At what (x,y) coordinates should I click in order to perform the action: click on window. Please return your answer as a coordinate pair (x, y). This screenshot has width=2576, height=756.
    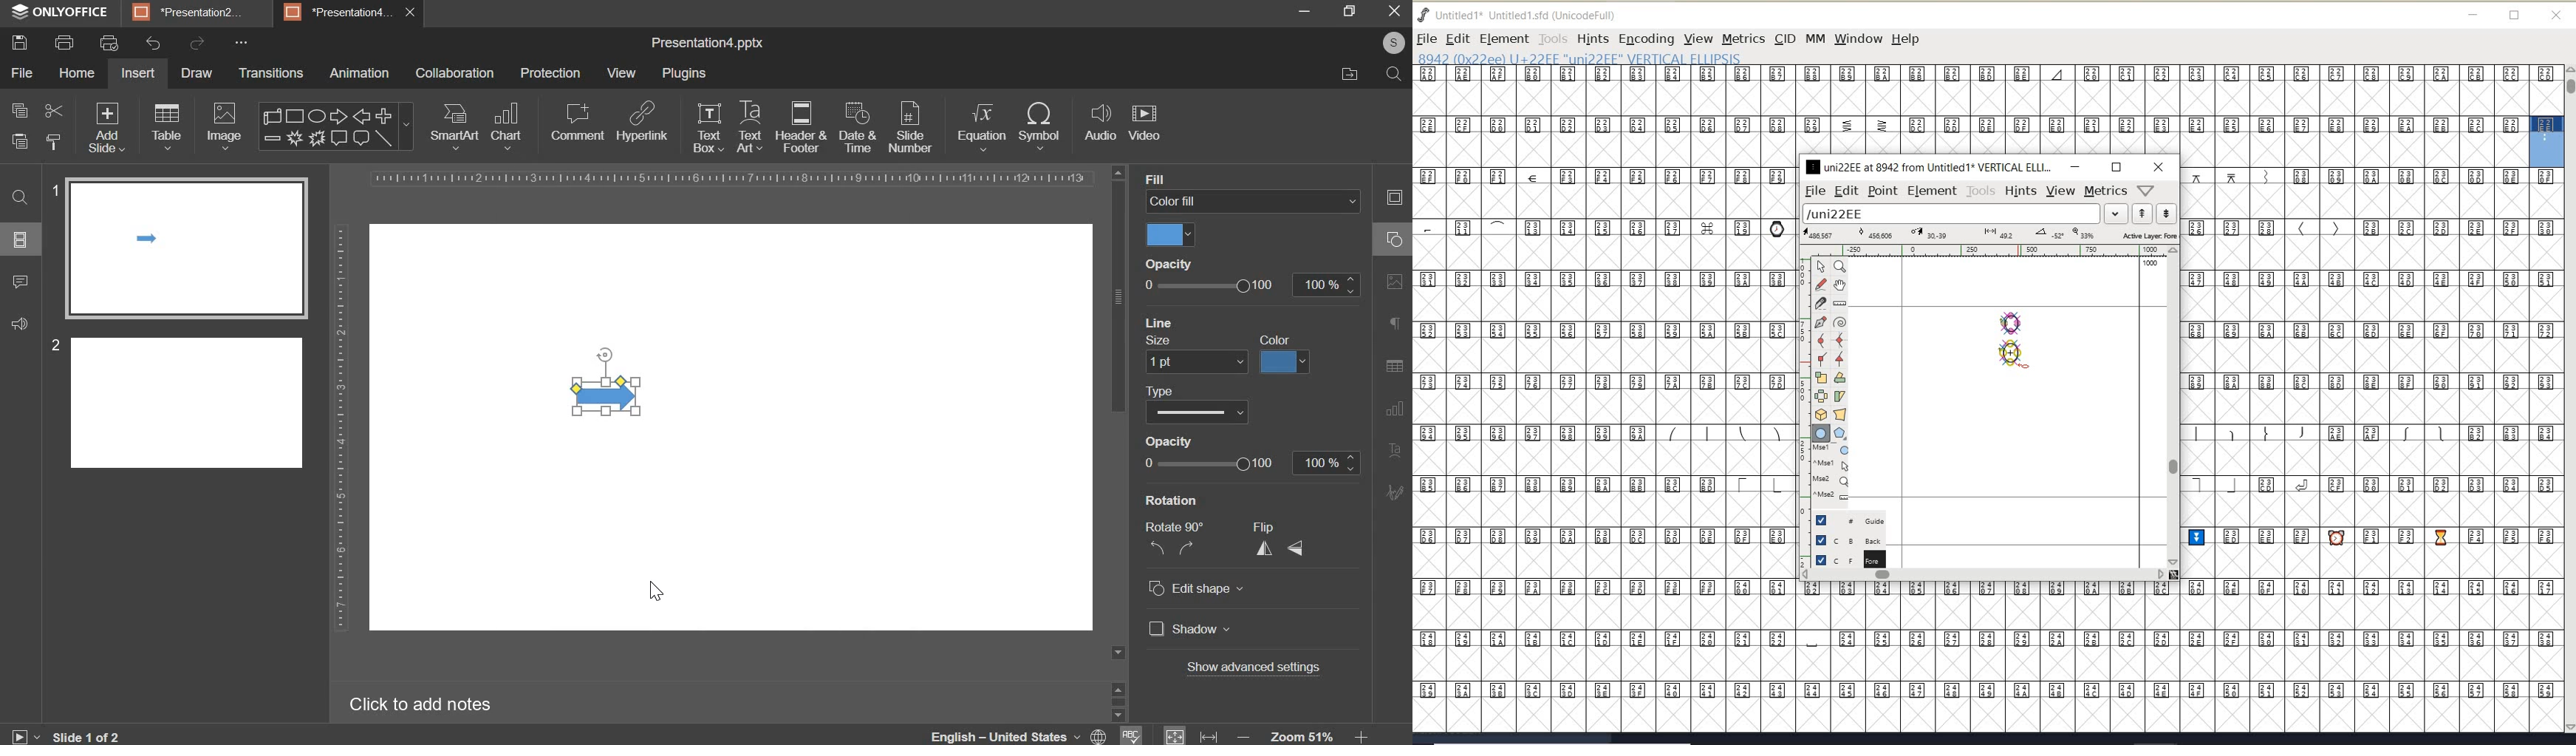
    Looking at the image, I should click on (1858, 39).